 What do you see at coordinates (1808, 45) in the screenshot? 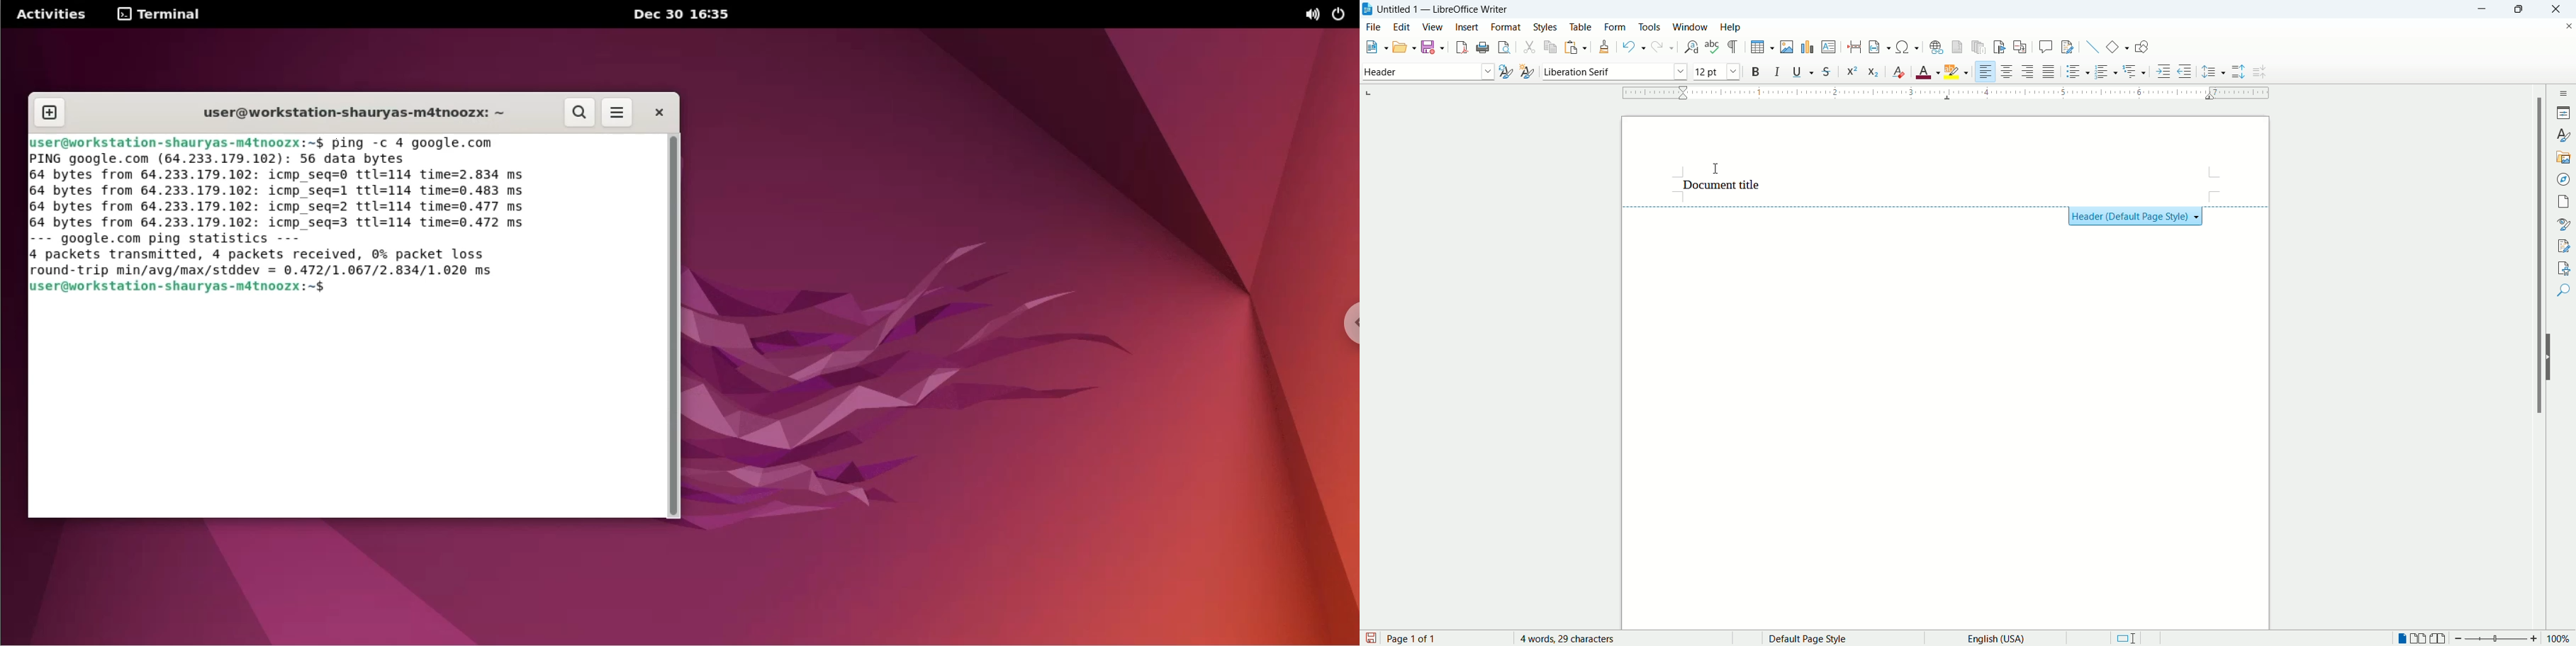
I see `insert chart` at bounding box center [1808, 45].